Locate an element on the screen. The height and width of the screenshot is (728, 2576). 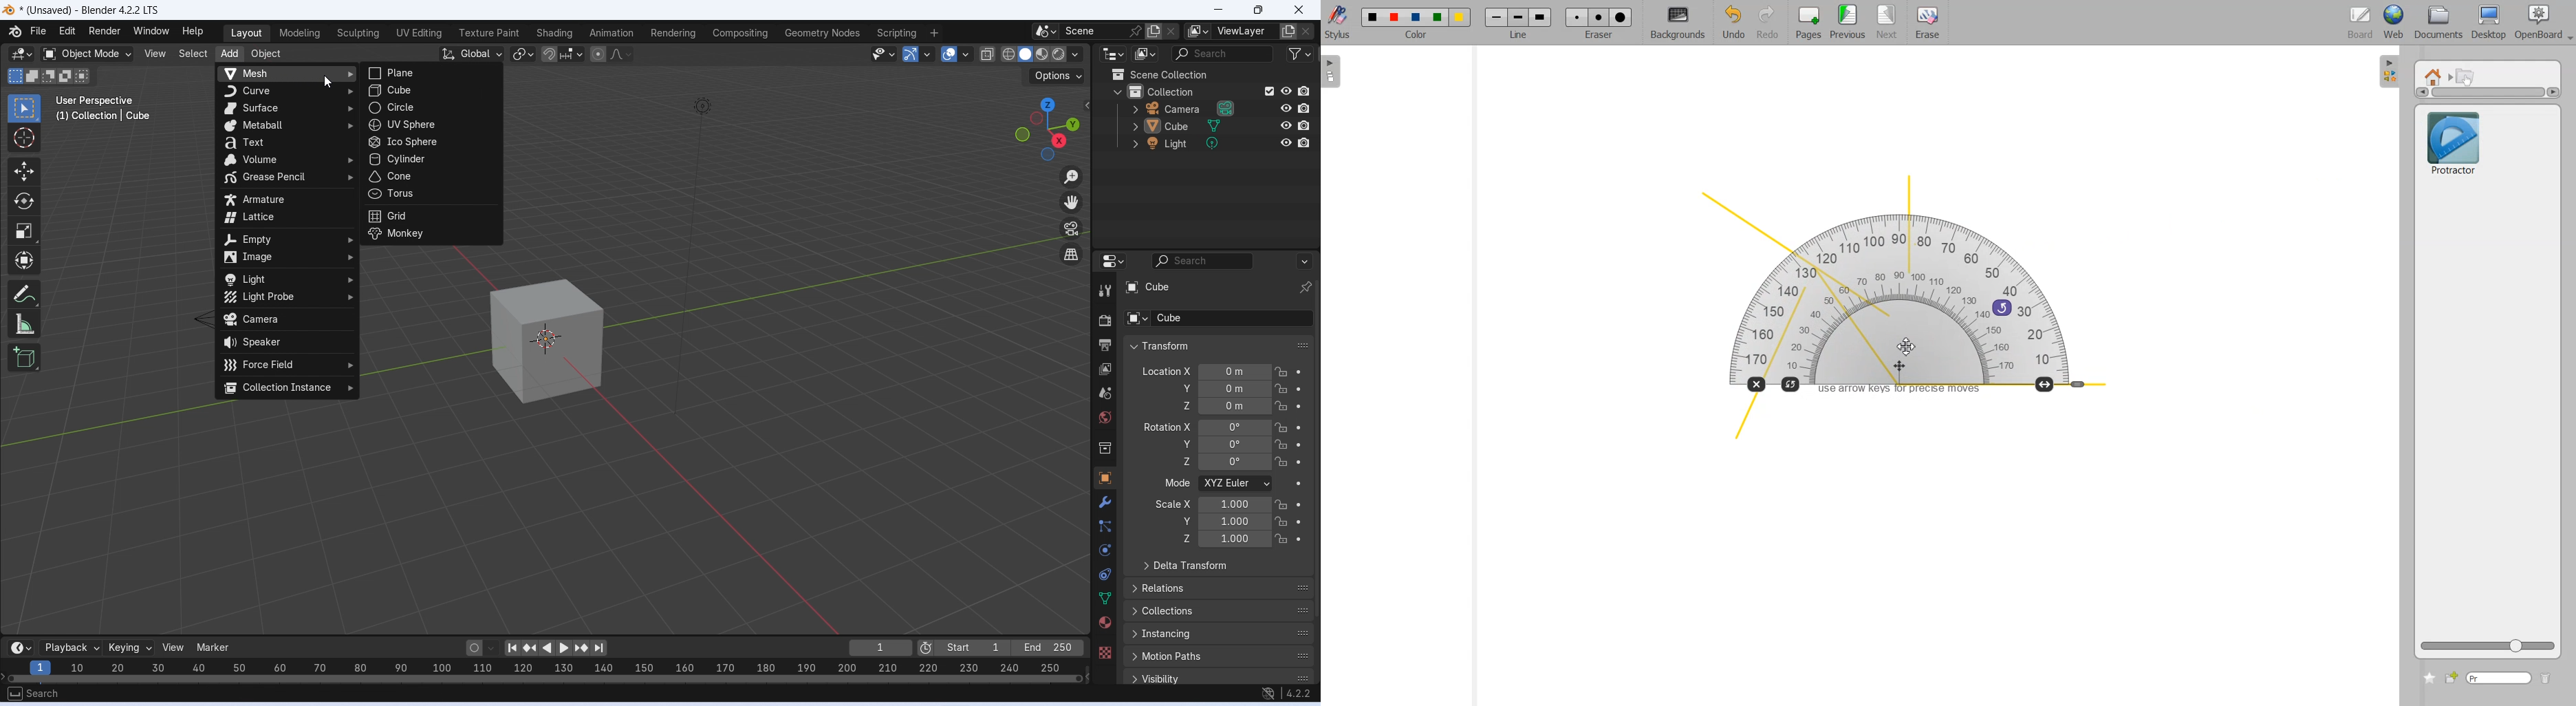
z is located at coordinates (1182, 539).